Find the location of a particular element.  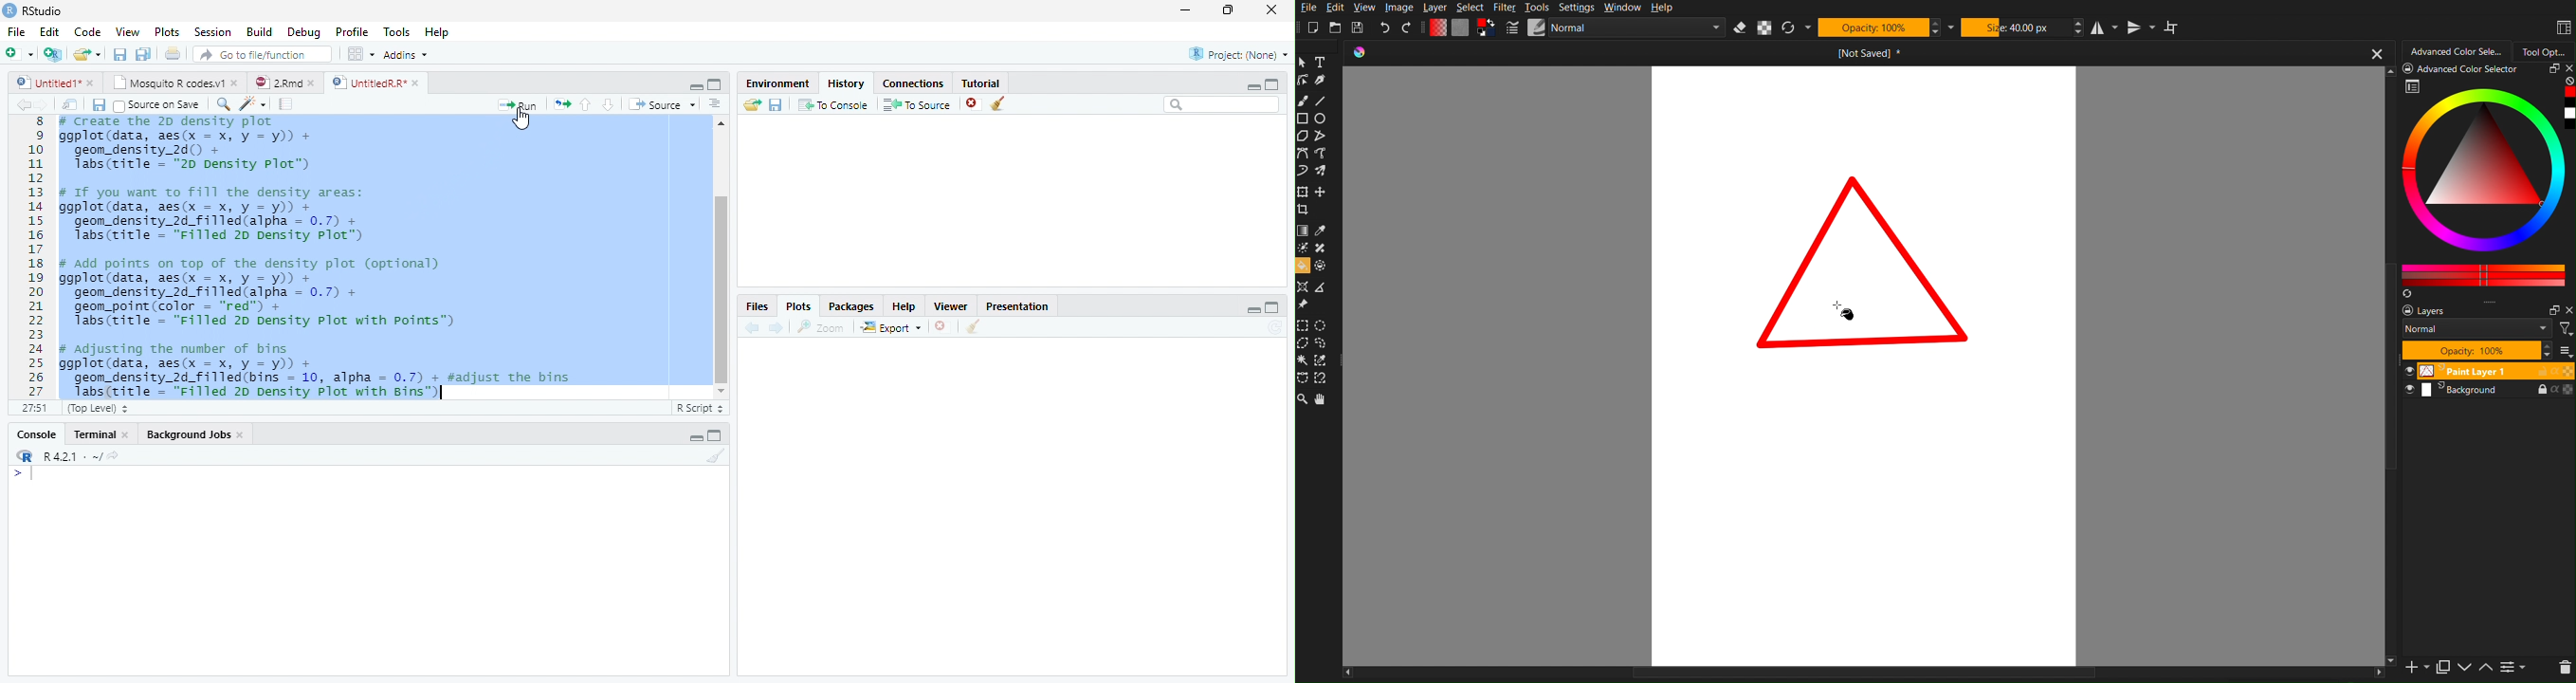

next is located at coordinates (778, 328).